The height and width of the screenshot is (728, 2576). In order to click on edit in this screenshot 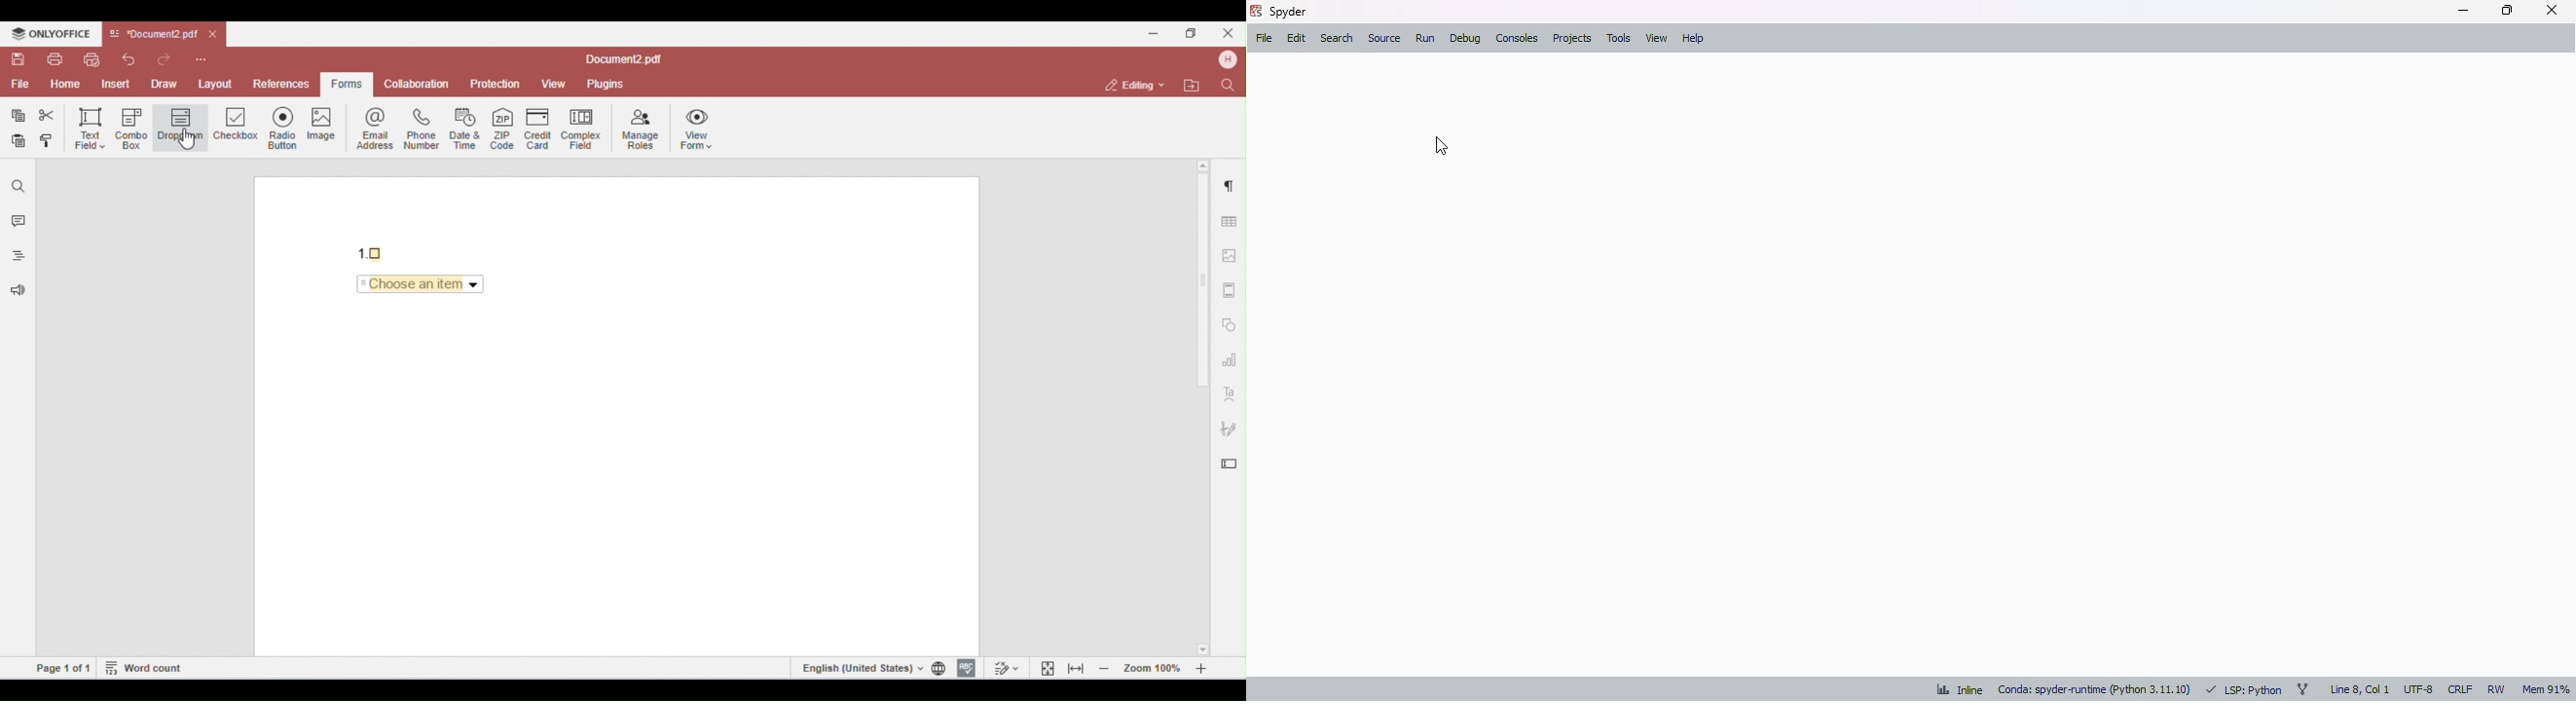, I will do `click(1297, 39)`.